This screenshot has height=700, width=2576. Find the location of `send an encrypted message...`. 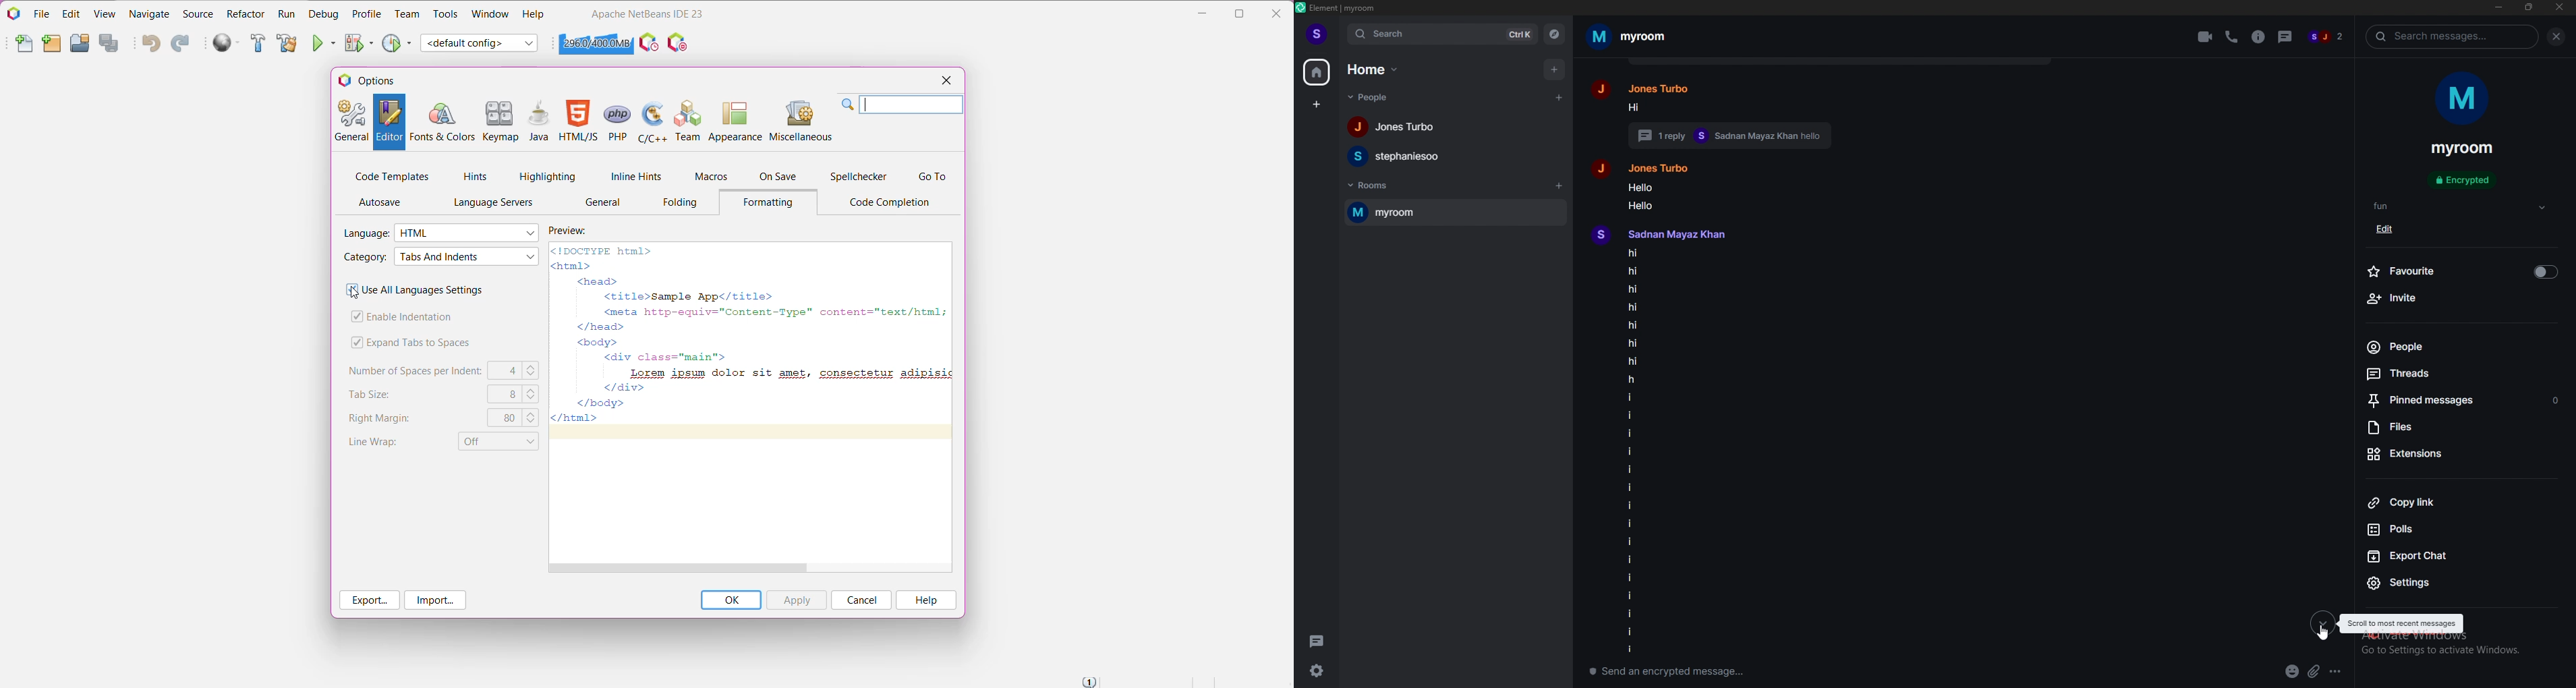

send an encrypted message... is located at coordinates (1716, 673).